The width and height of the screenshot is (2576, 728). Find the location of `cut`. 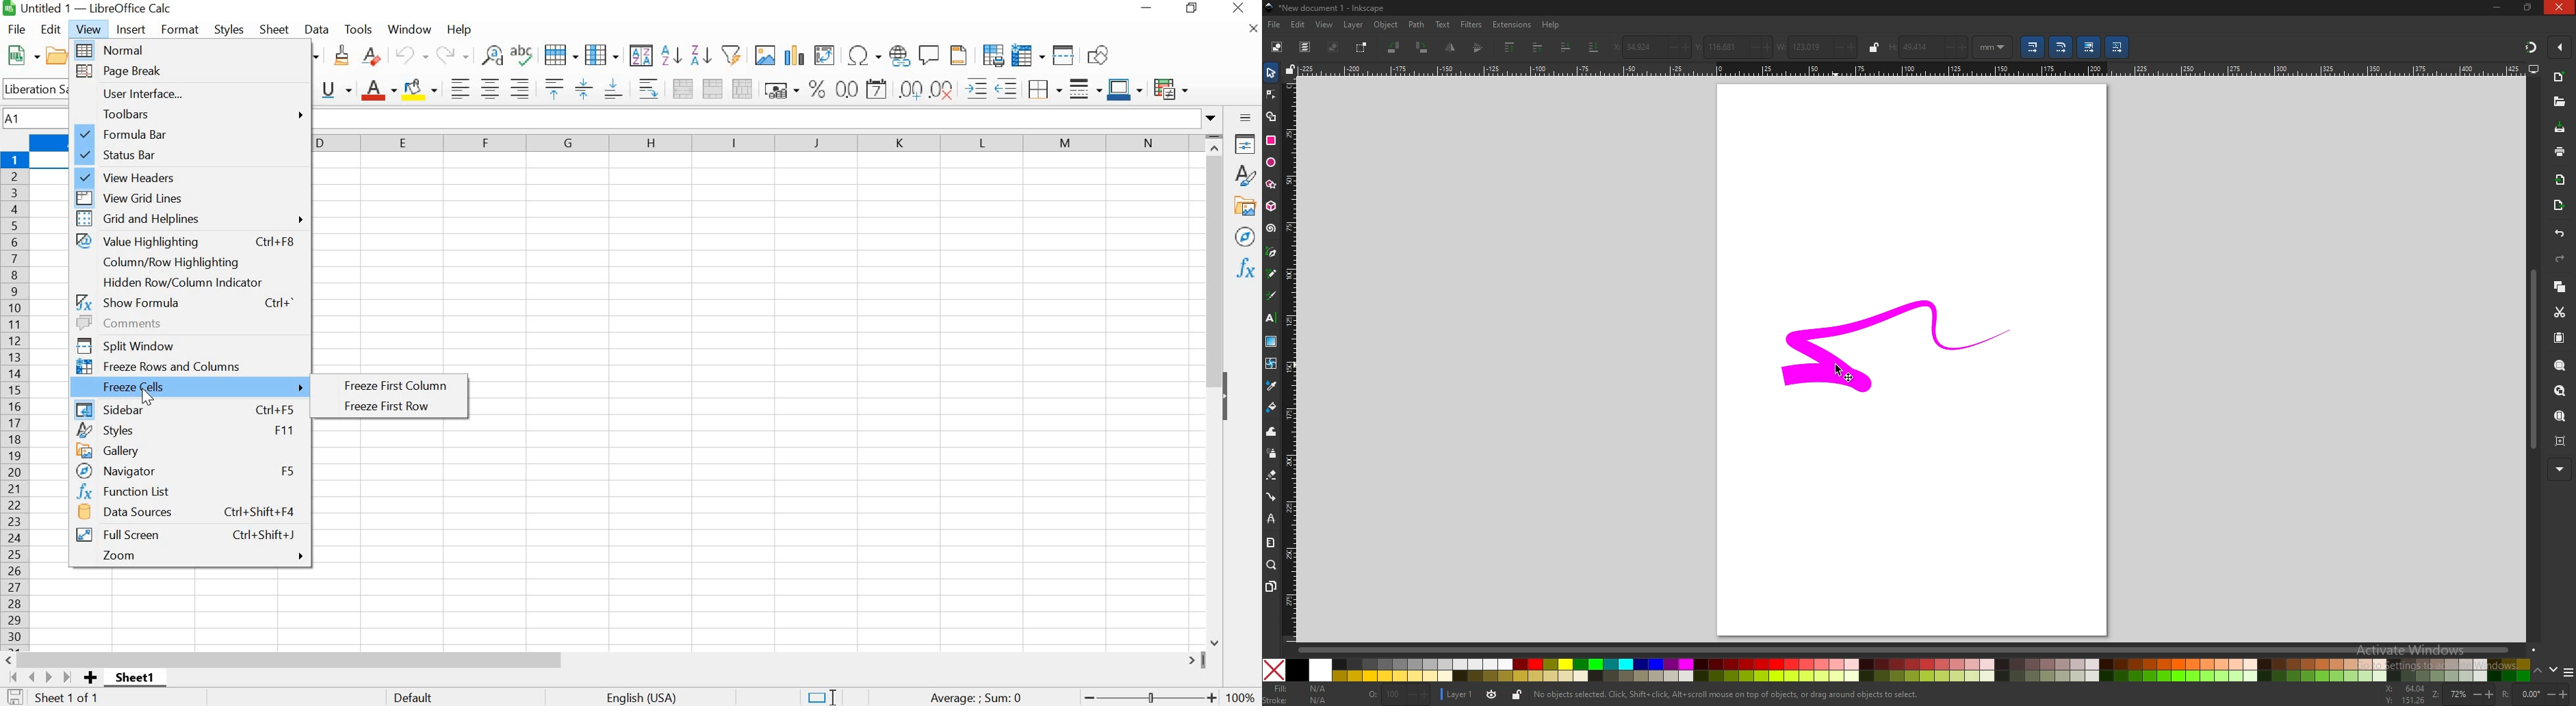

cut is located at coordinates (2560, 311).